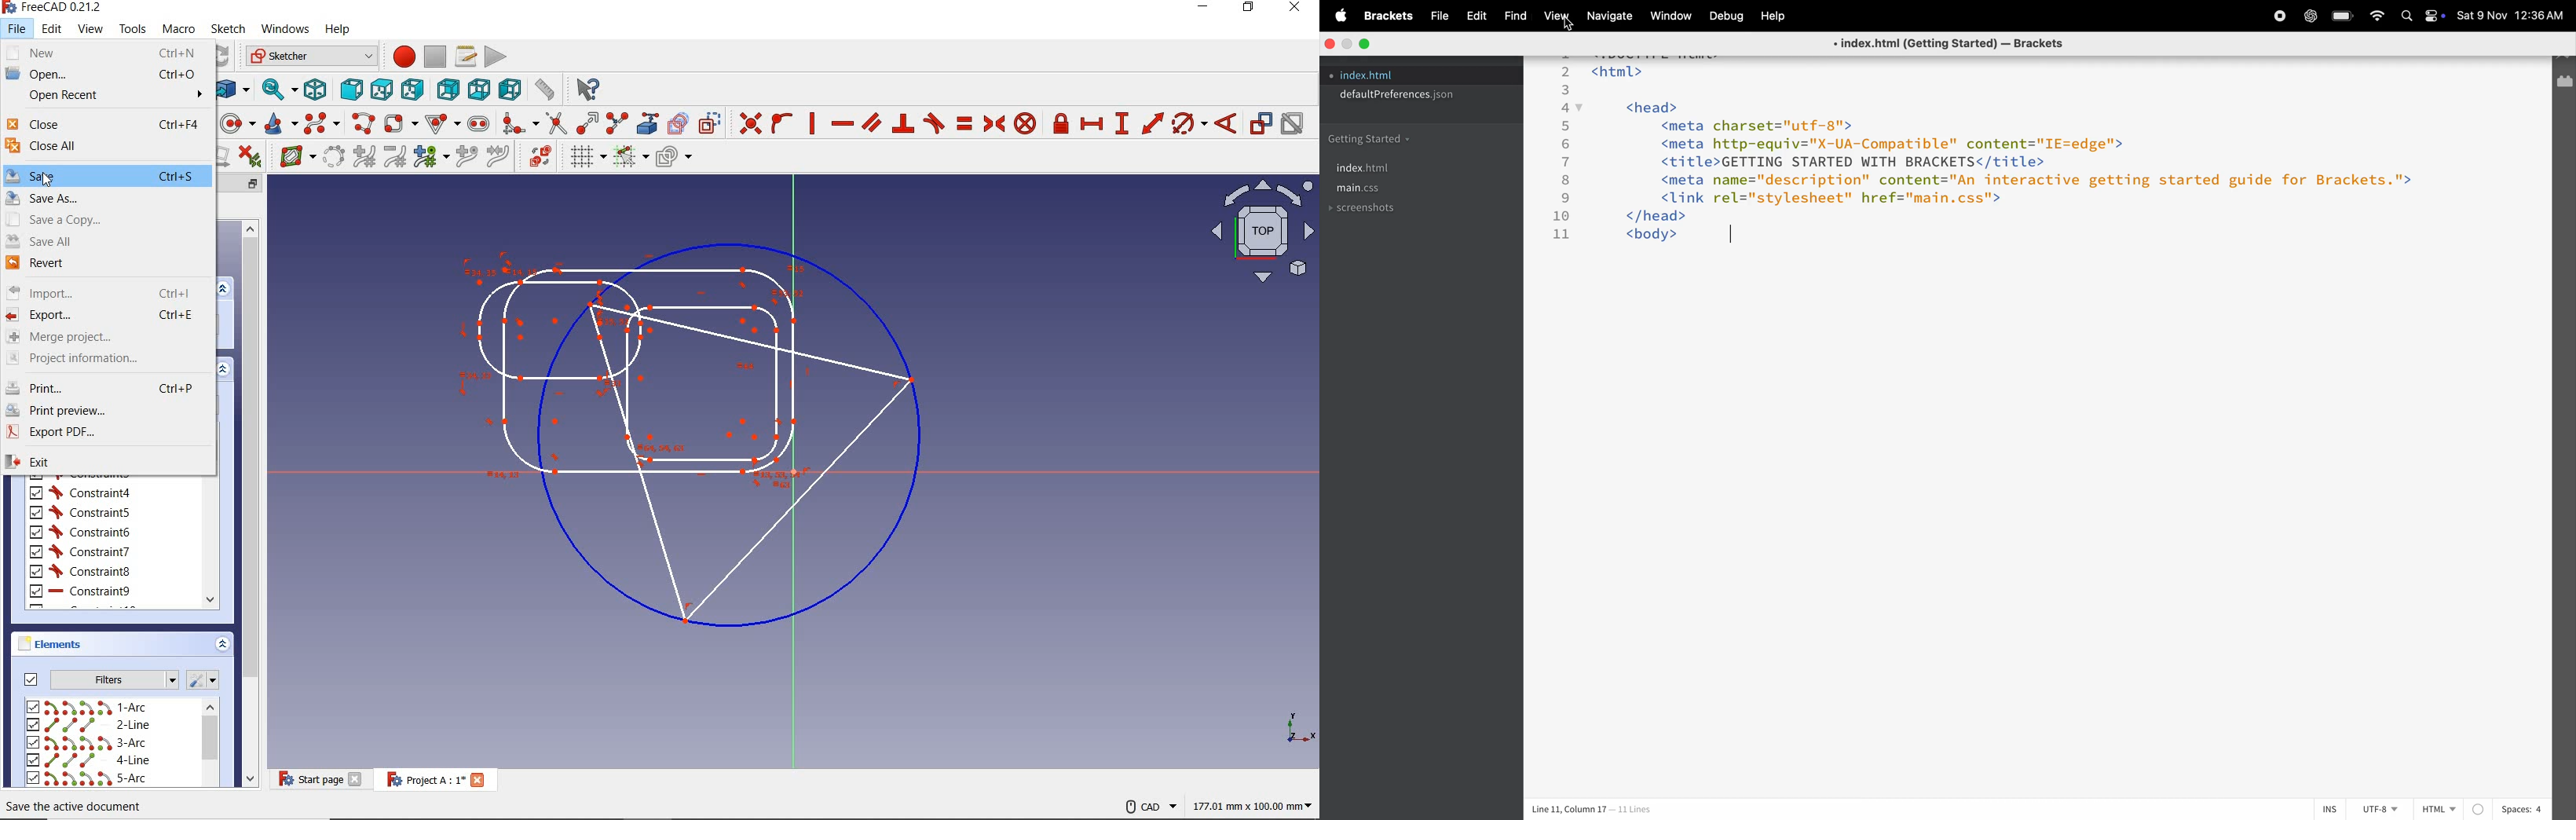  What do you see at coordinates (317, 90) in the screenshot?
I see `isometric` at bounding box center [317, 90].